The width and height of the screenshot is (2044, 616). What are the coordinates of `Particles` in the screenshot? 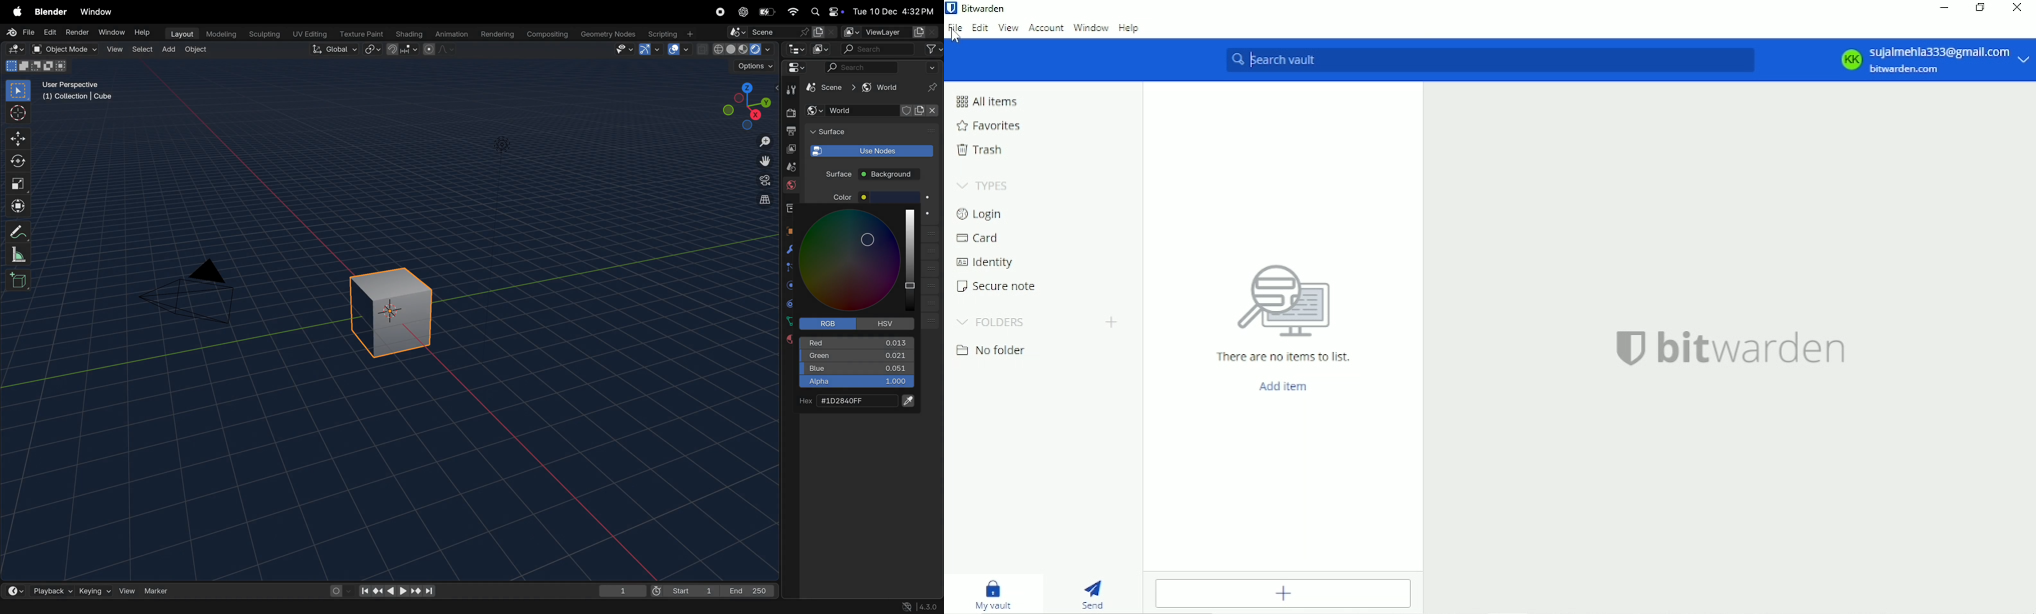 It's located at (791, 268).